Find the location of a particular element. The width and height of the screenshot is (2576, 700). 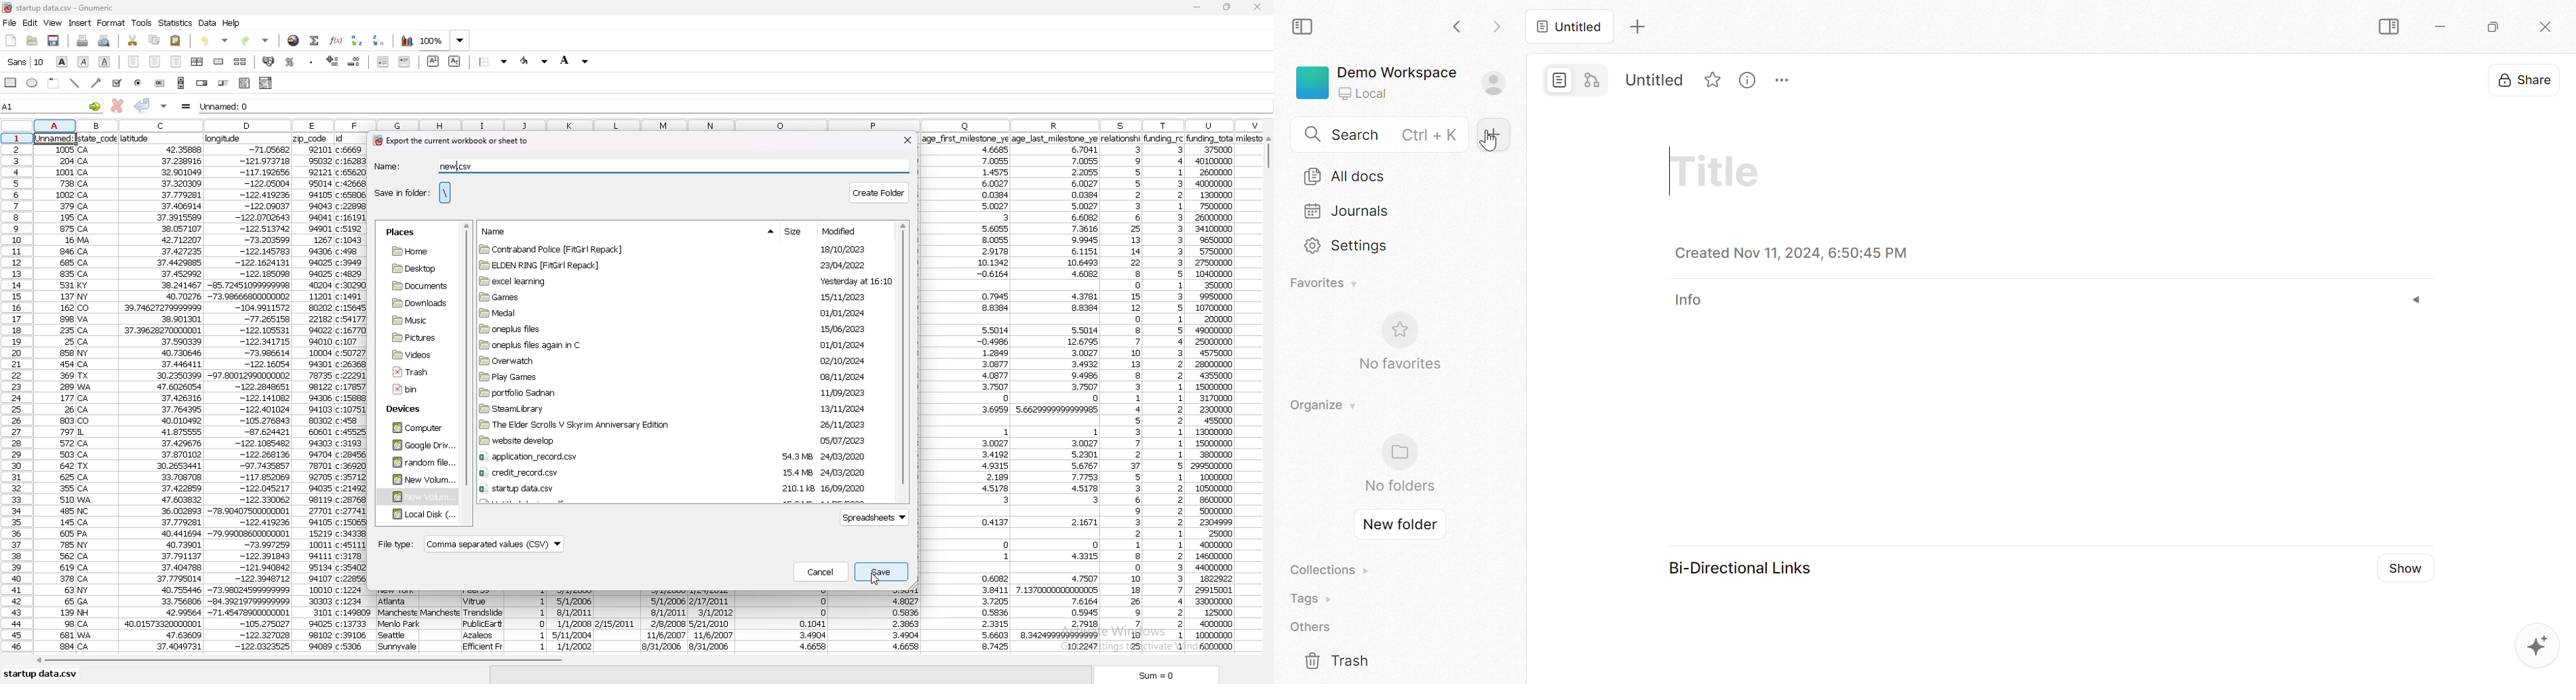

New doc is located at coordinates (1497, 135).